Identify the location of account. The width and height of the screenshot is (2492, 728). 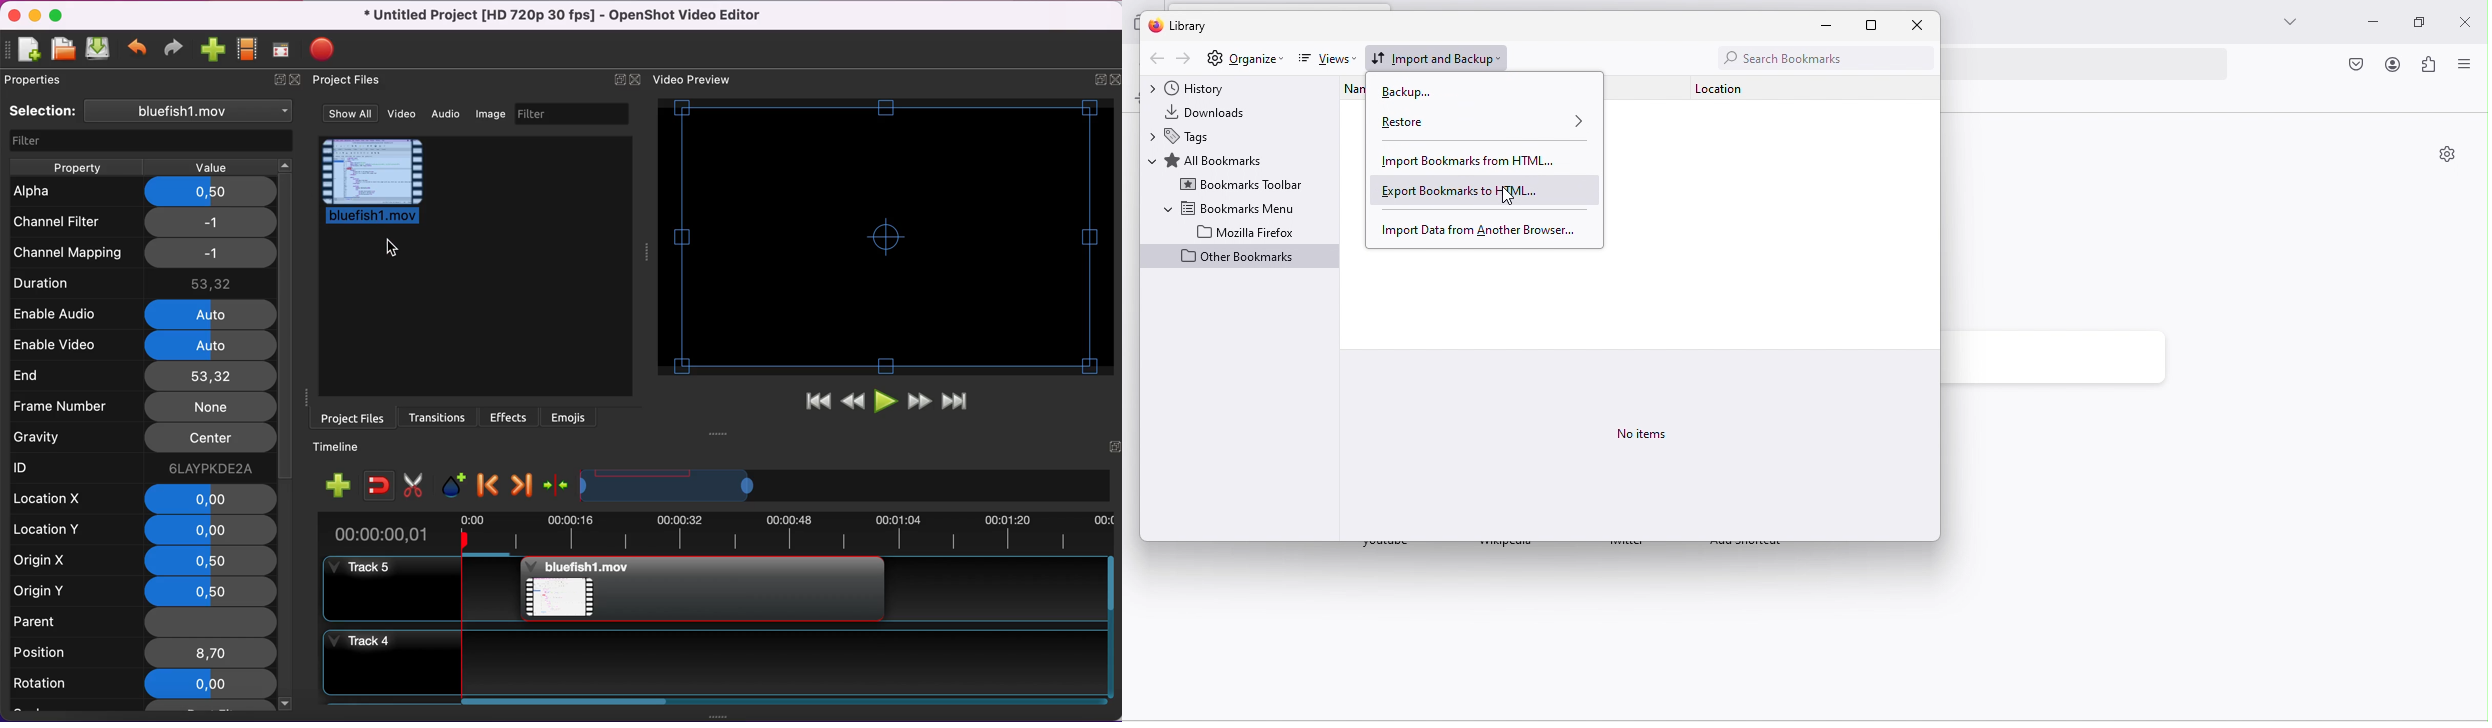
(2392, 66).